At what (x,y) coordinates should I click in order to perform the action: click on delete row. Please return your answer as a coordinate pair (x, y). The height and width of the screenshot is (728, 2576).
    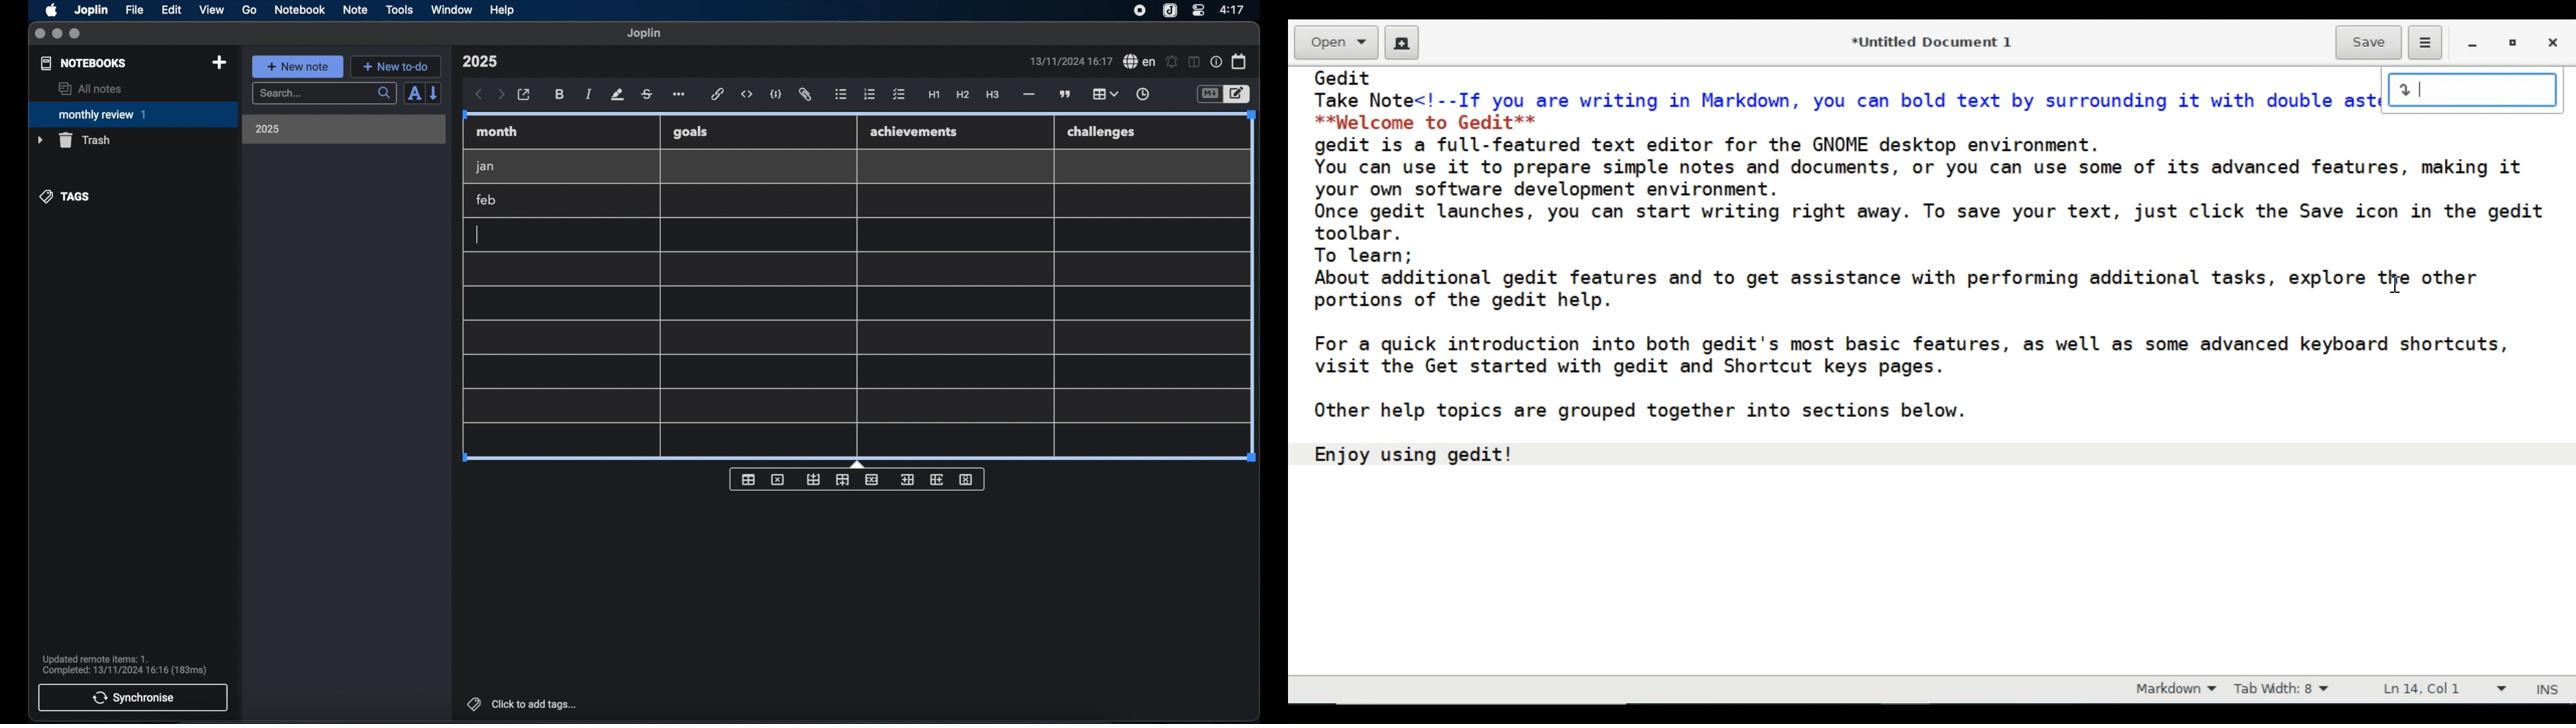
    Looking at the image, I should click on (873, 479).